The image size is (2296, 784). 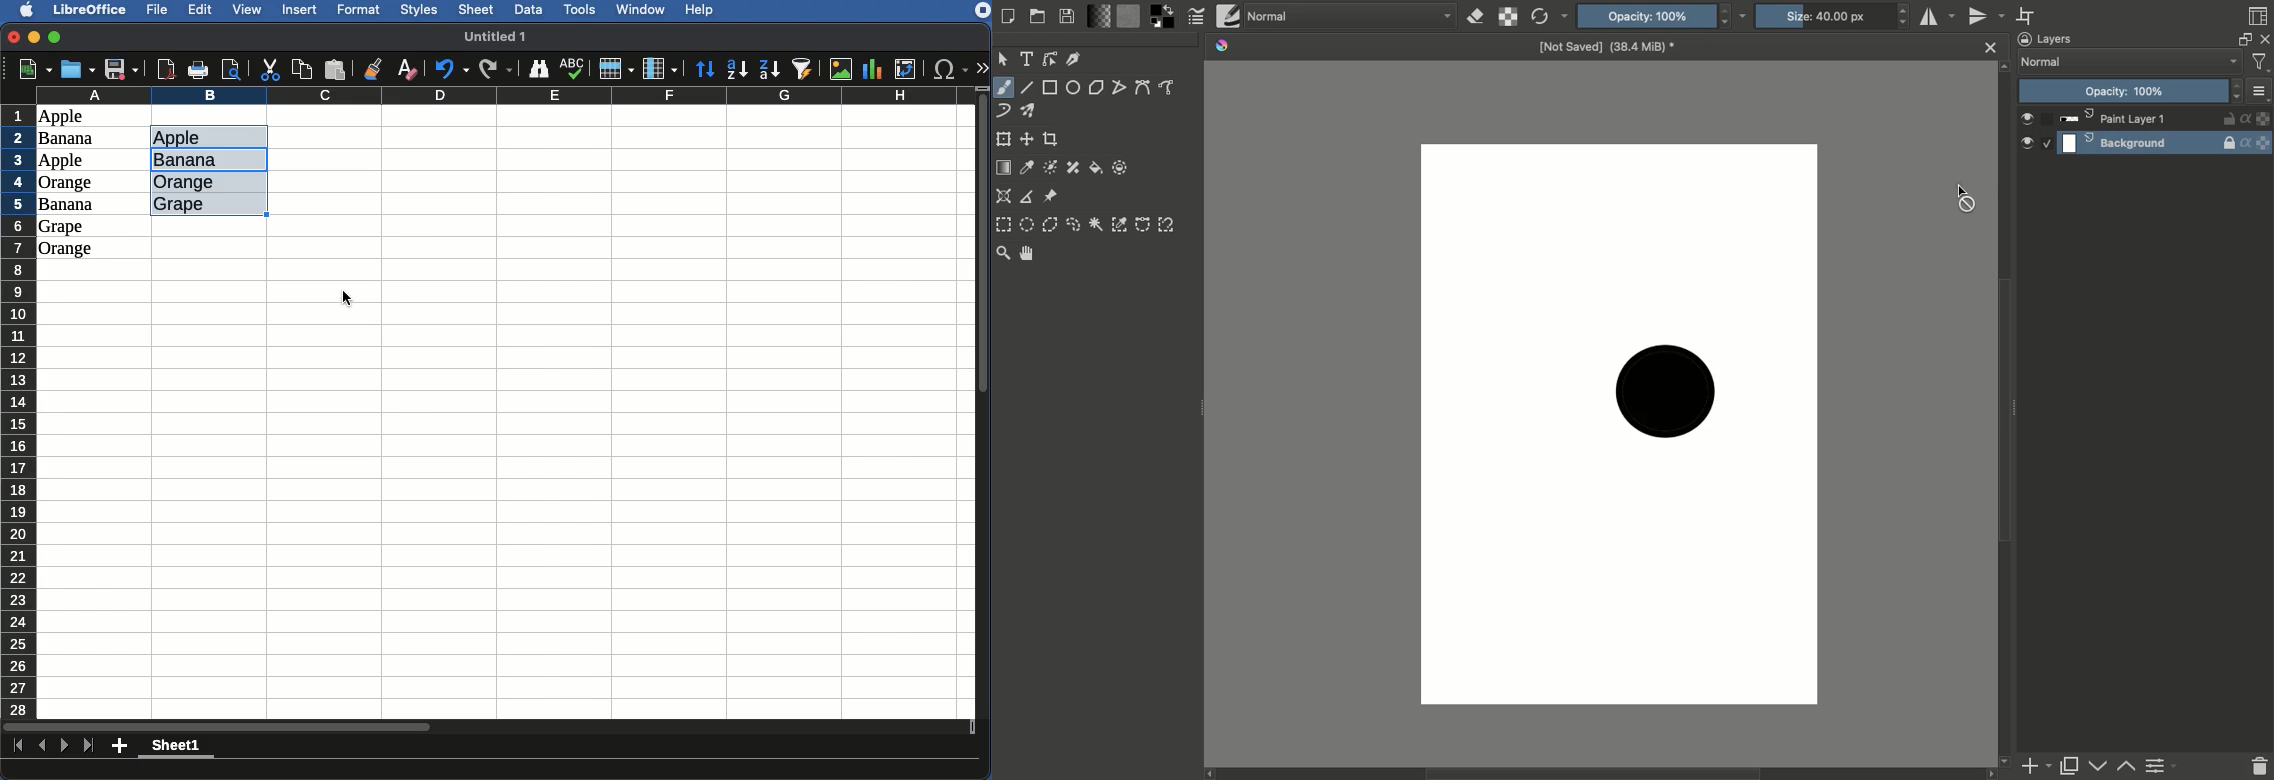 What do you see at coordinates (71, 139) in the screenshot?
I see `Banana` at bounding box center [71, 139].